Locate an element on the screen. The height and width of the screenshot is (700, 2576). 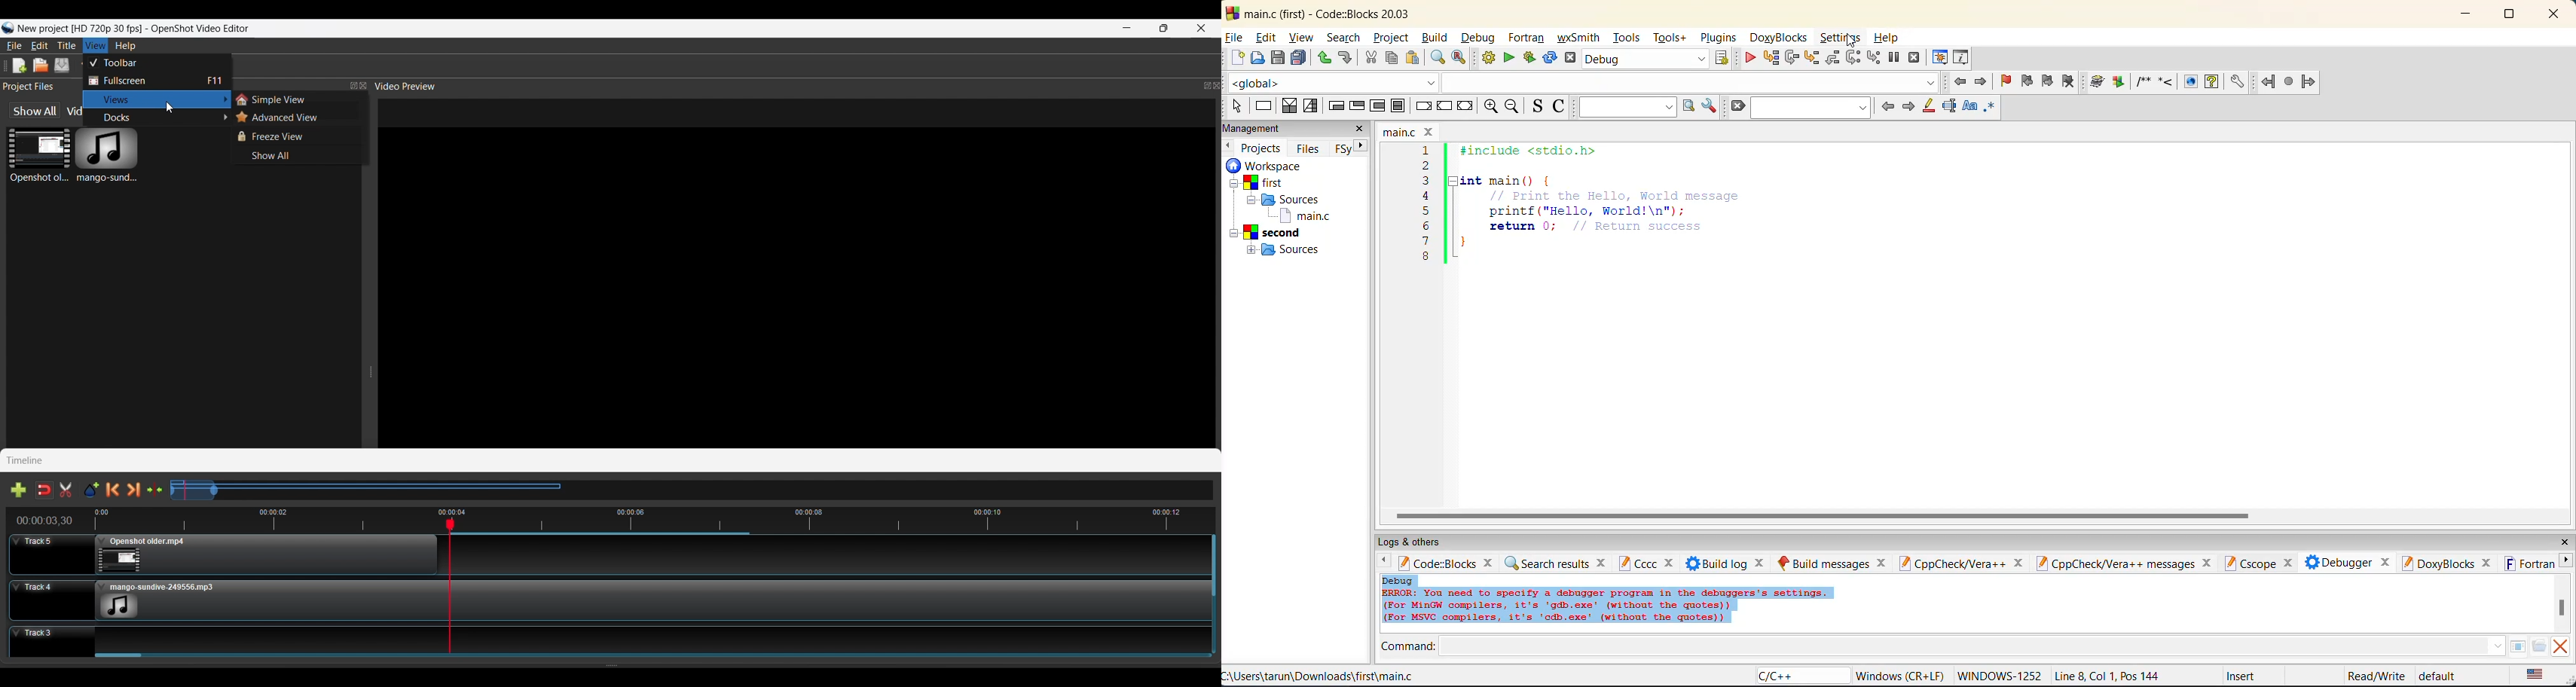
Cursor is located at coordinates (1849, 43).